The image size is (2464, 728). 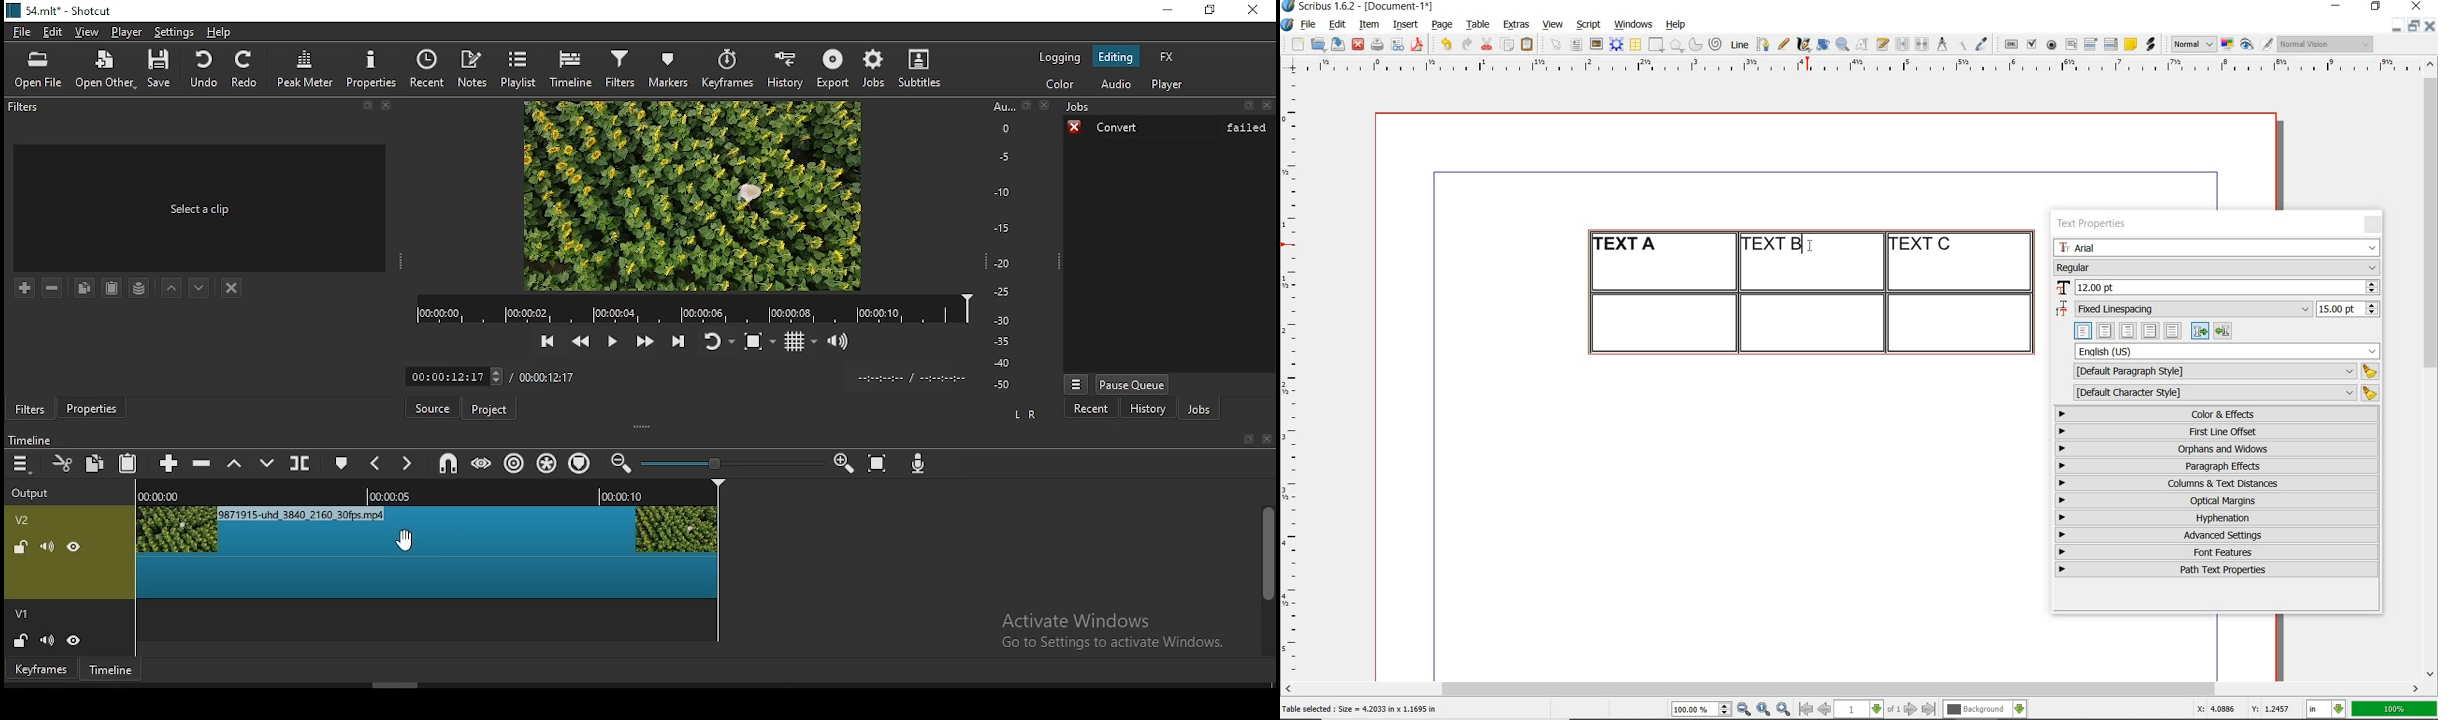 I want to click on item, so click(x=1368, y=25).